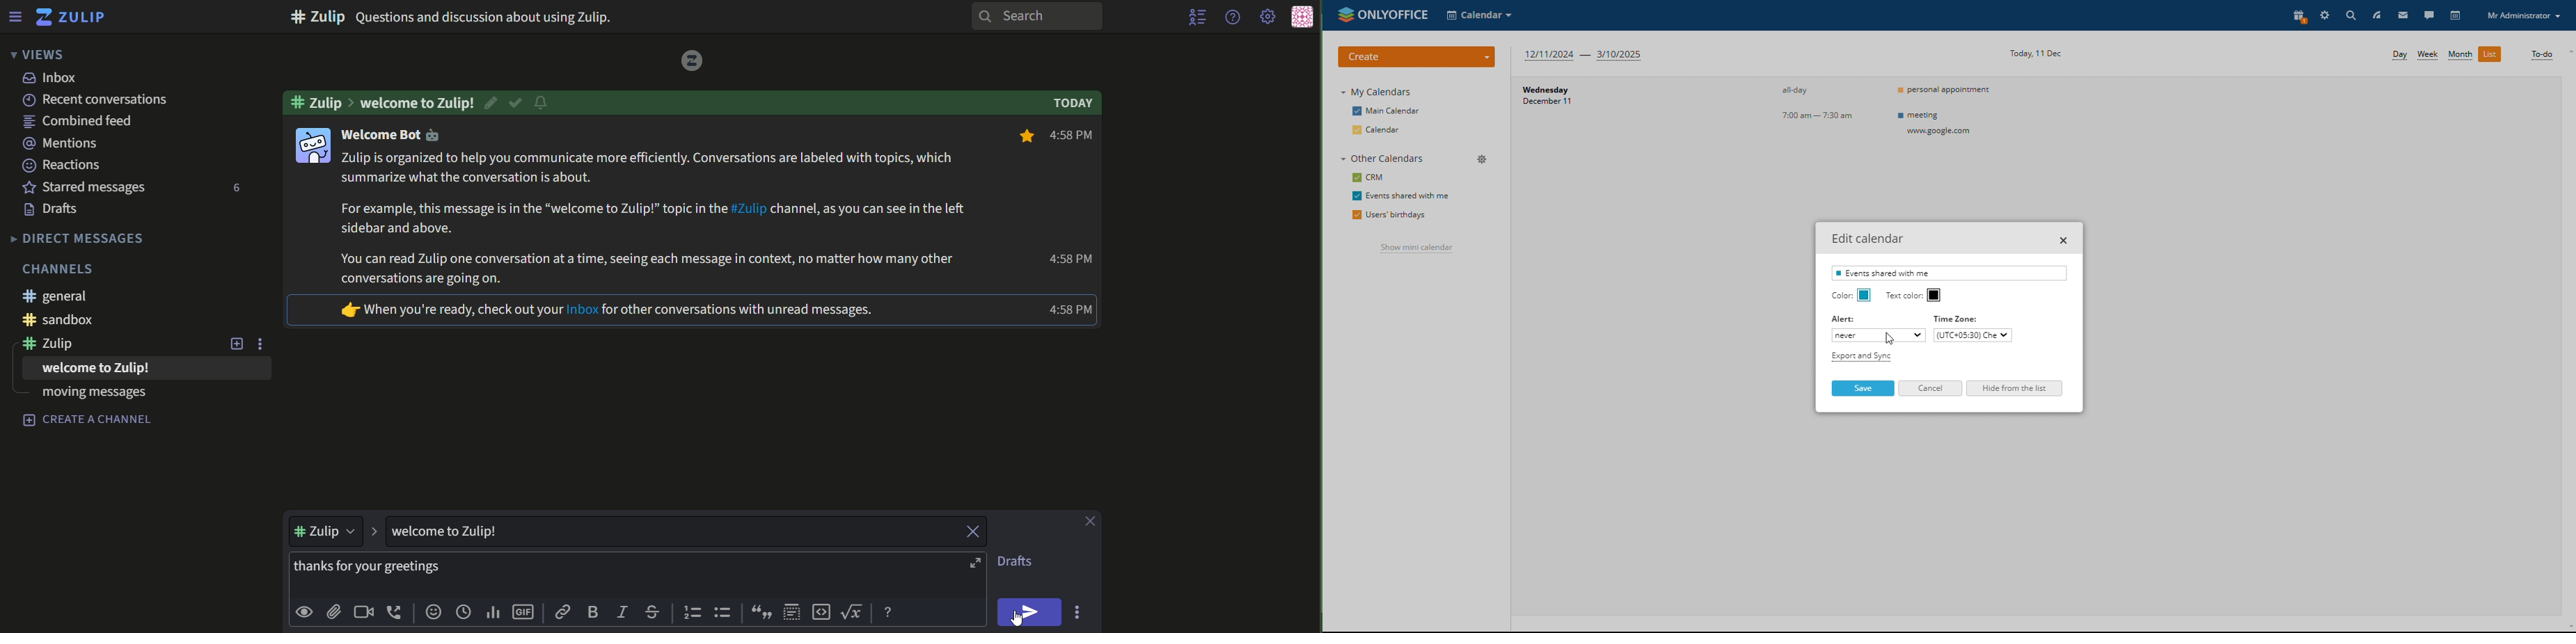  What do you see at coordinates (524, 614) in the screenshot?
I see `add gif` at bounding box center [524, 614].